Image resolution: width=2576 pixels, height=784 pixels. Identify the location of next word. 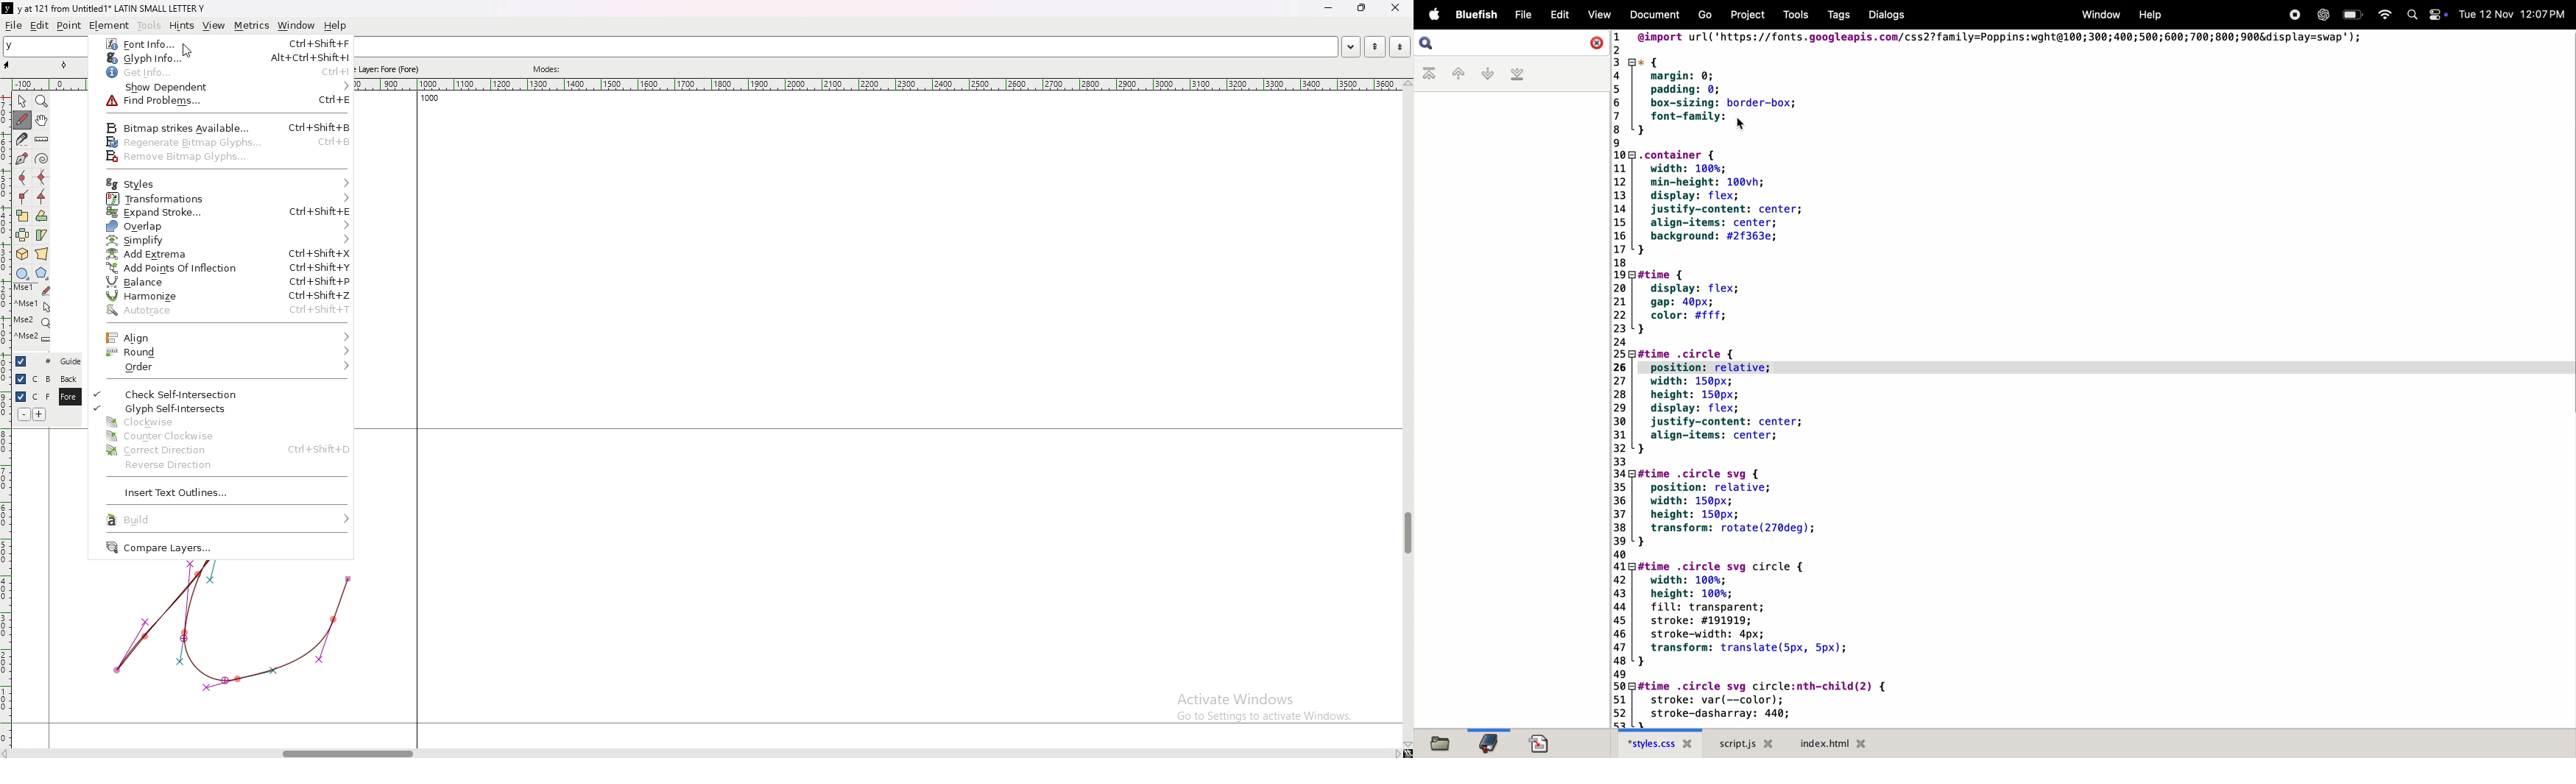
(1399, 46).